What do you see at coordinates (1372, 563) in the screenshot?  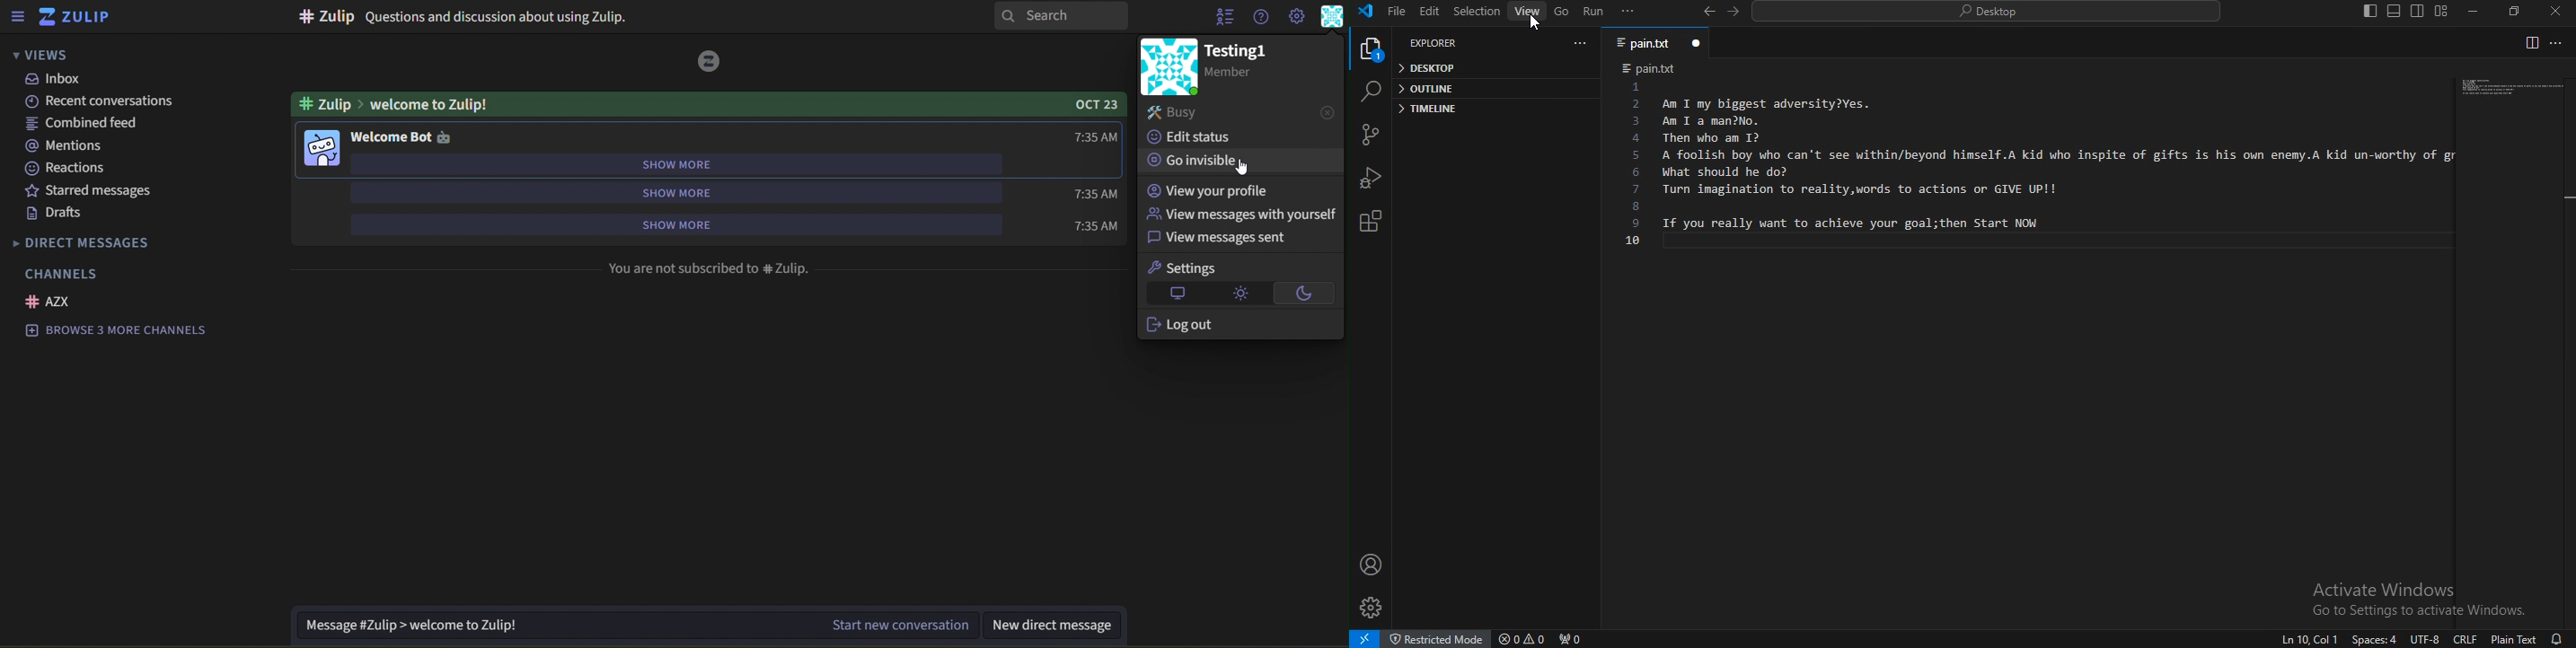 I see `account` at bounding box center [1372, 563].